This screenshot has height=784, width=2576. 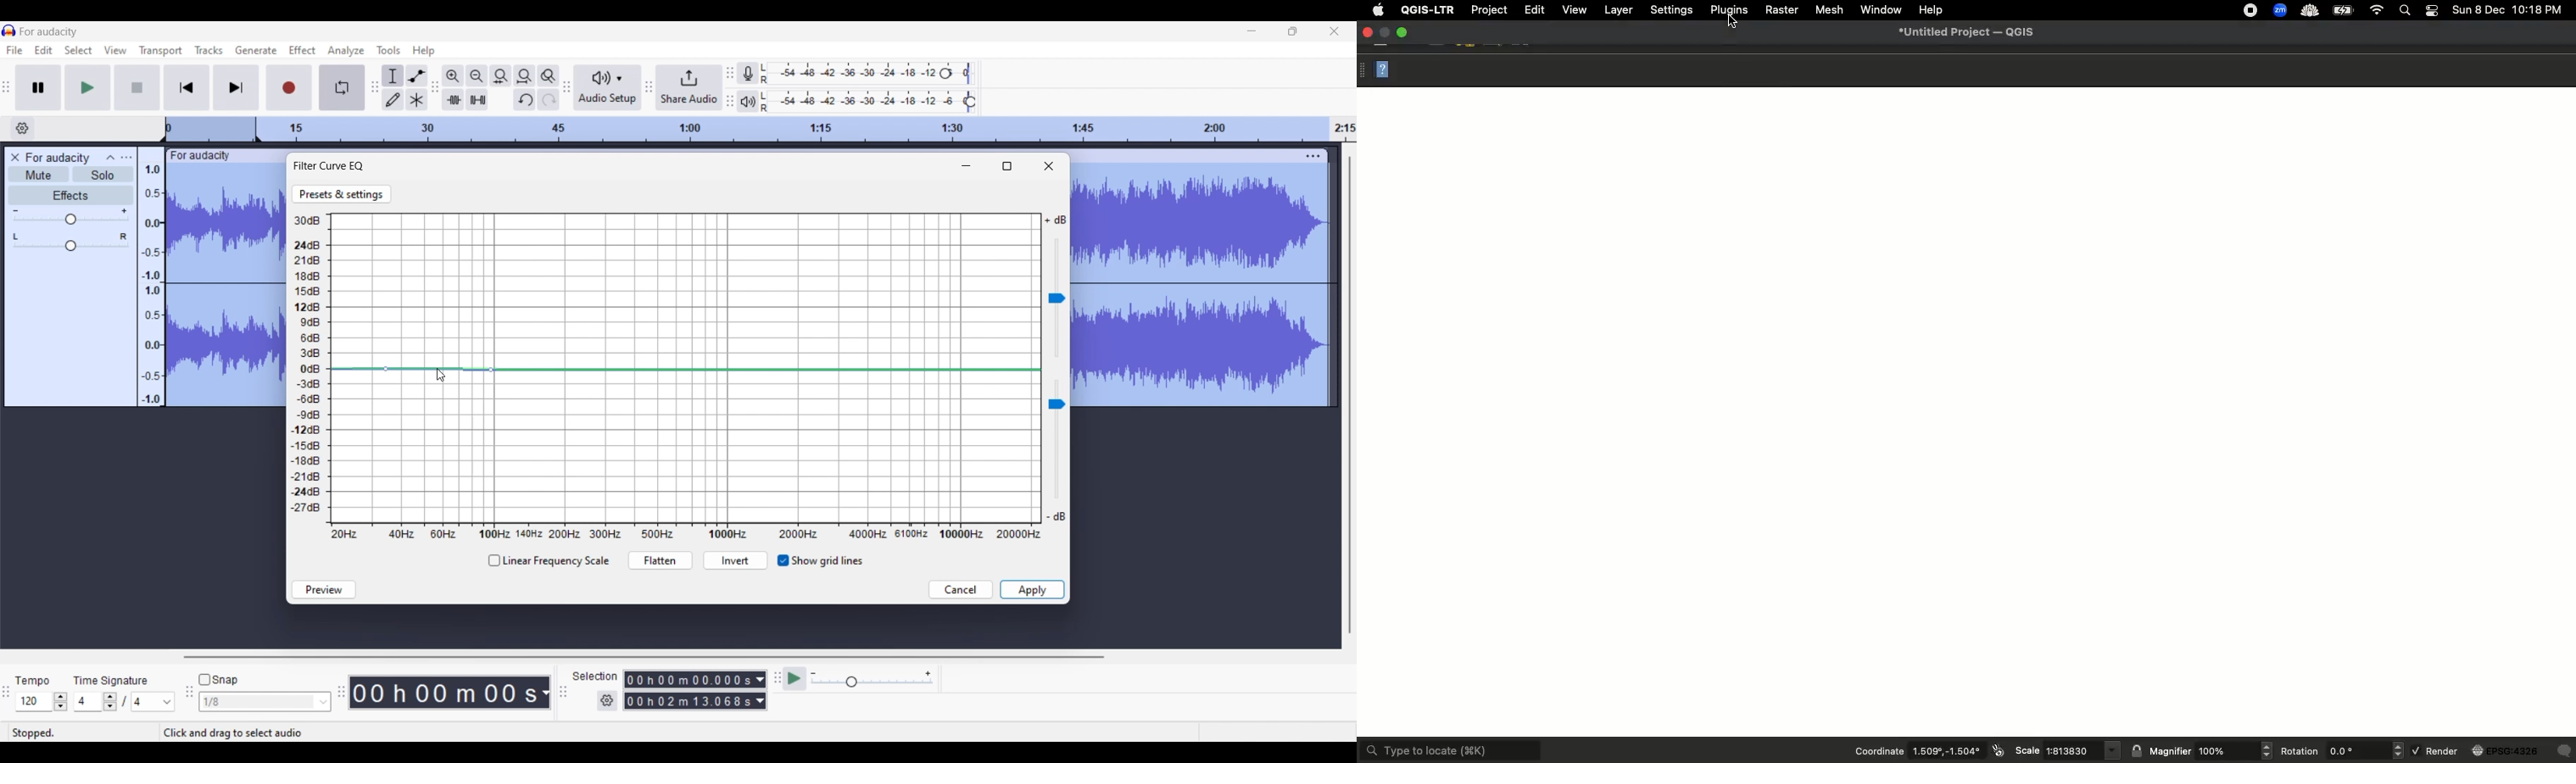 What do you see at coordinates (548, 561) in the screenshot?
I see `Toggle for linear frequency scale` at bounding box center [548, 561].